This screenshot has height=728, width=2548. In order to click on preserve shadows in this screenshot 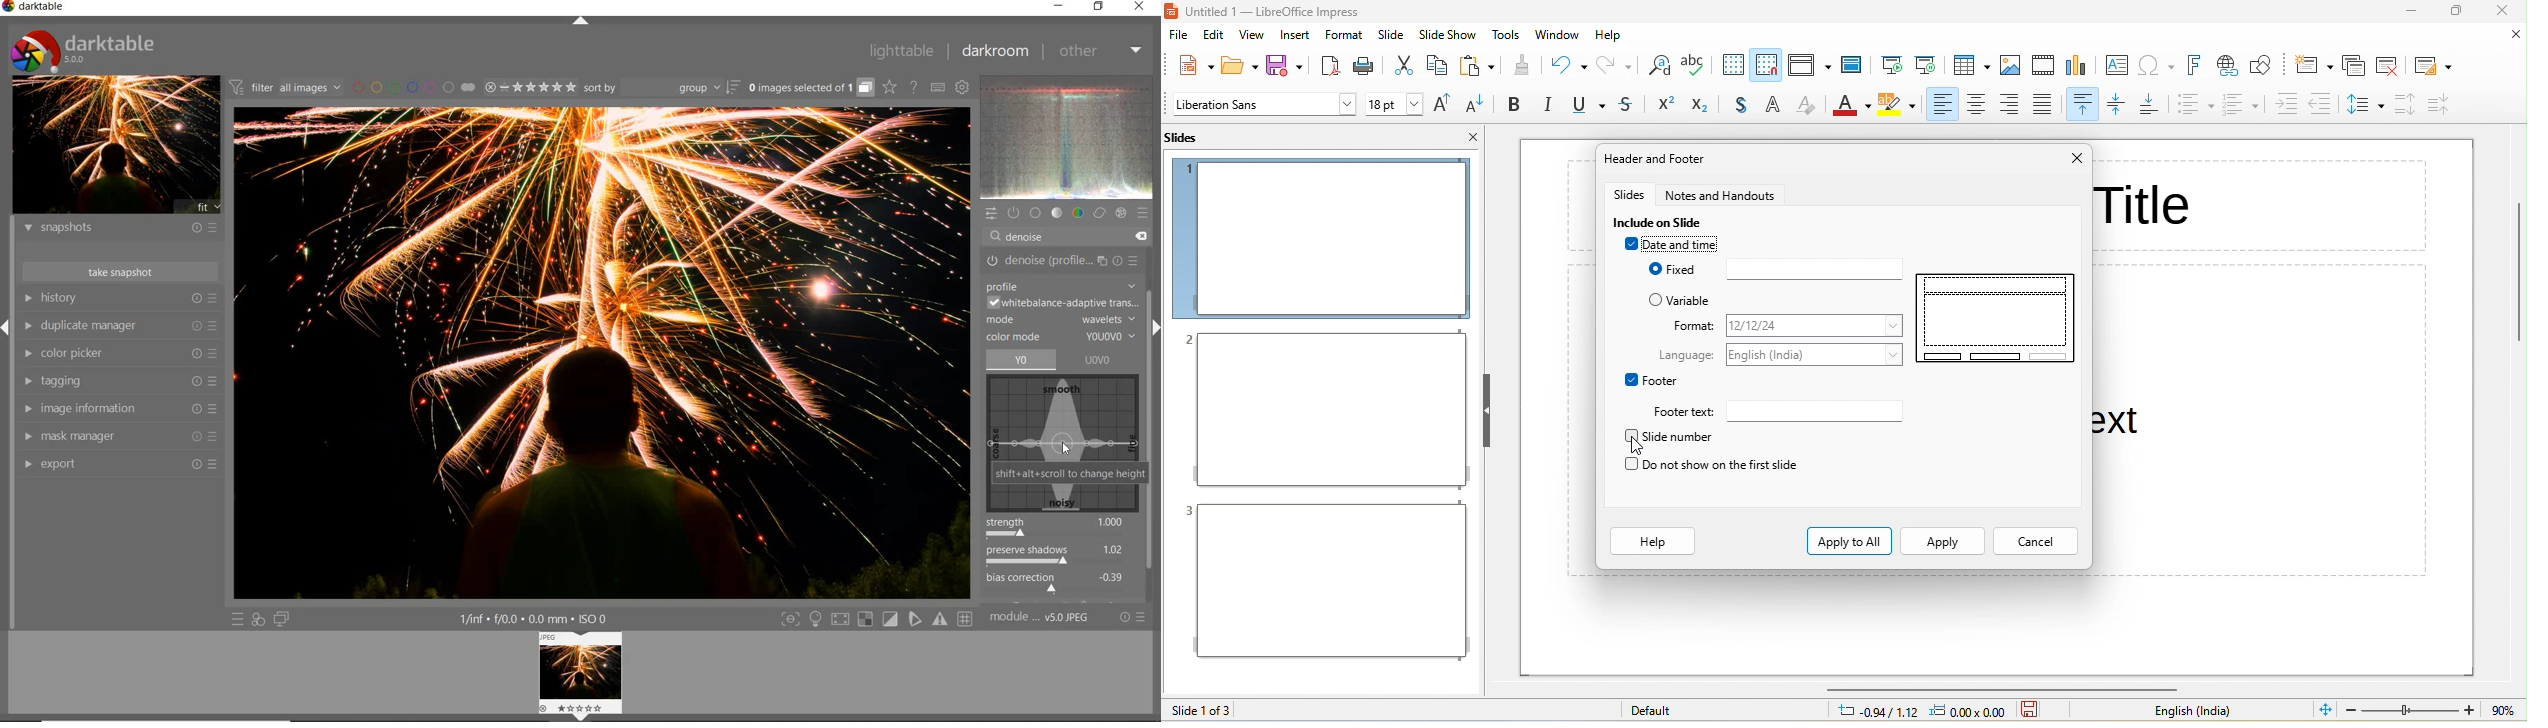, I will do `click(1062, 557)`.